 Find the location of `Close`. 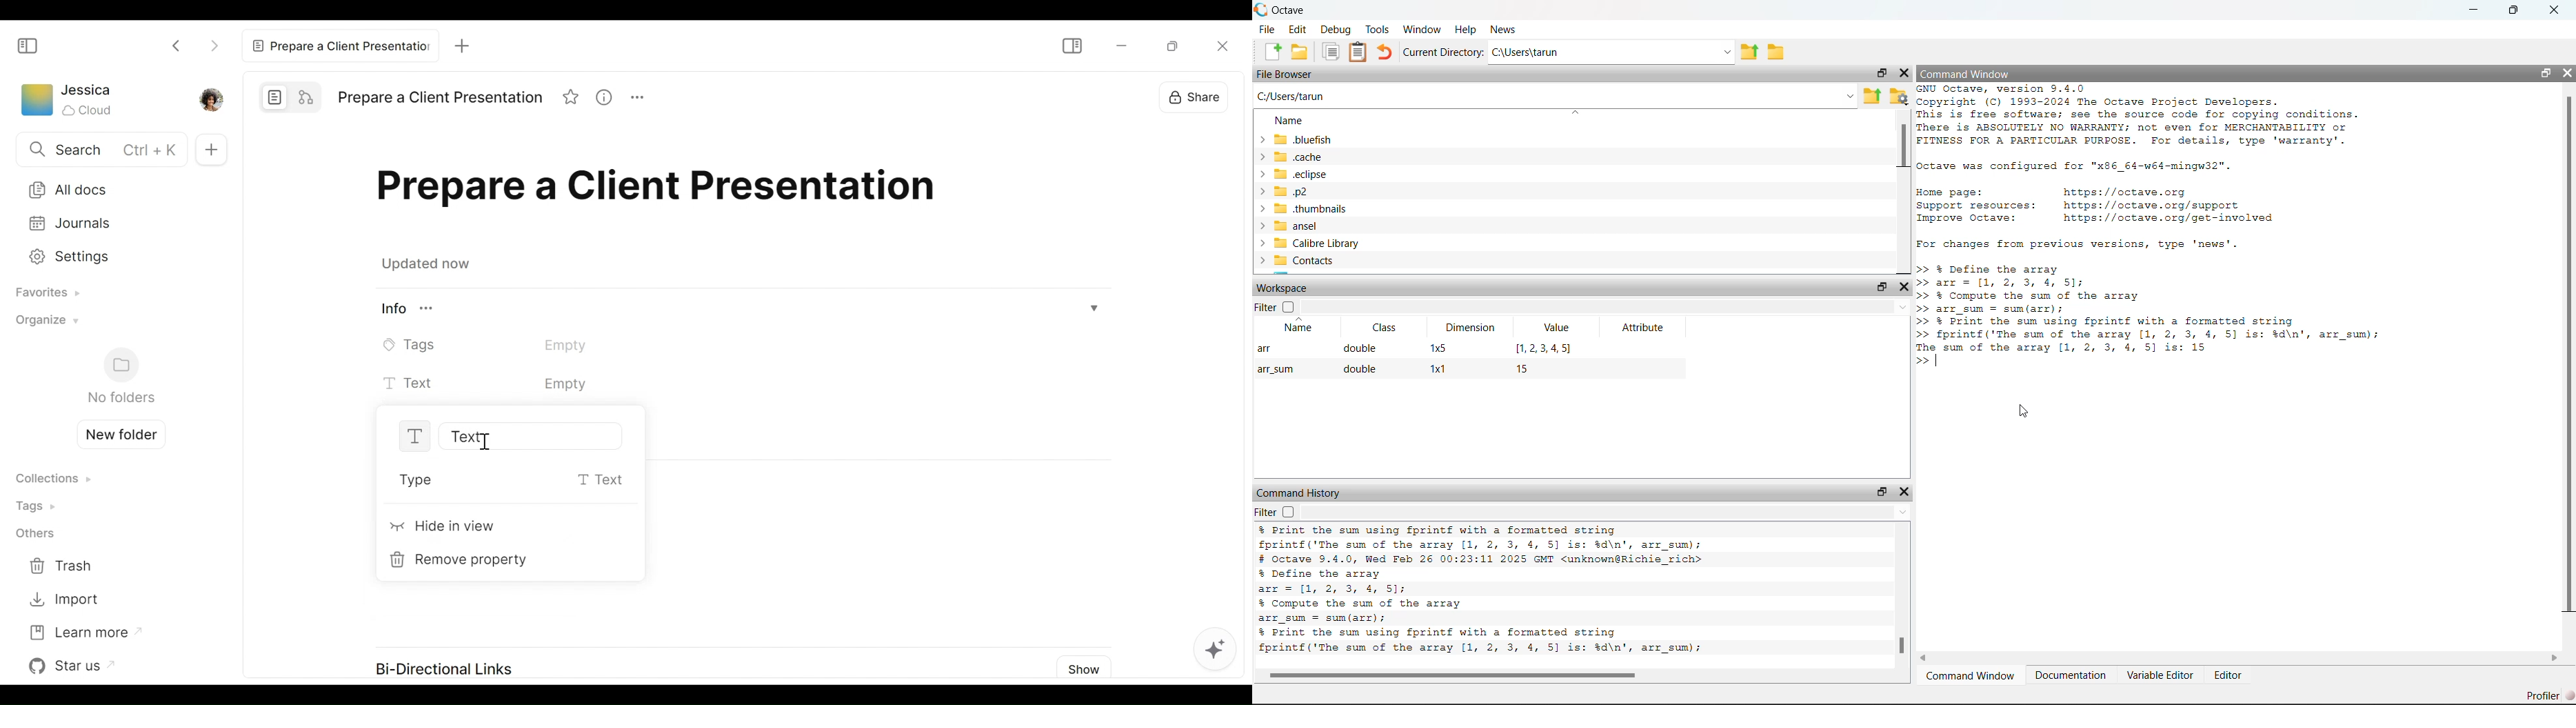

Close is located at coordinates (2555, 10).